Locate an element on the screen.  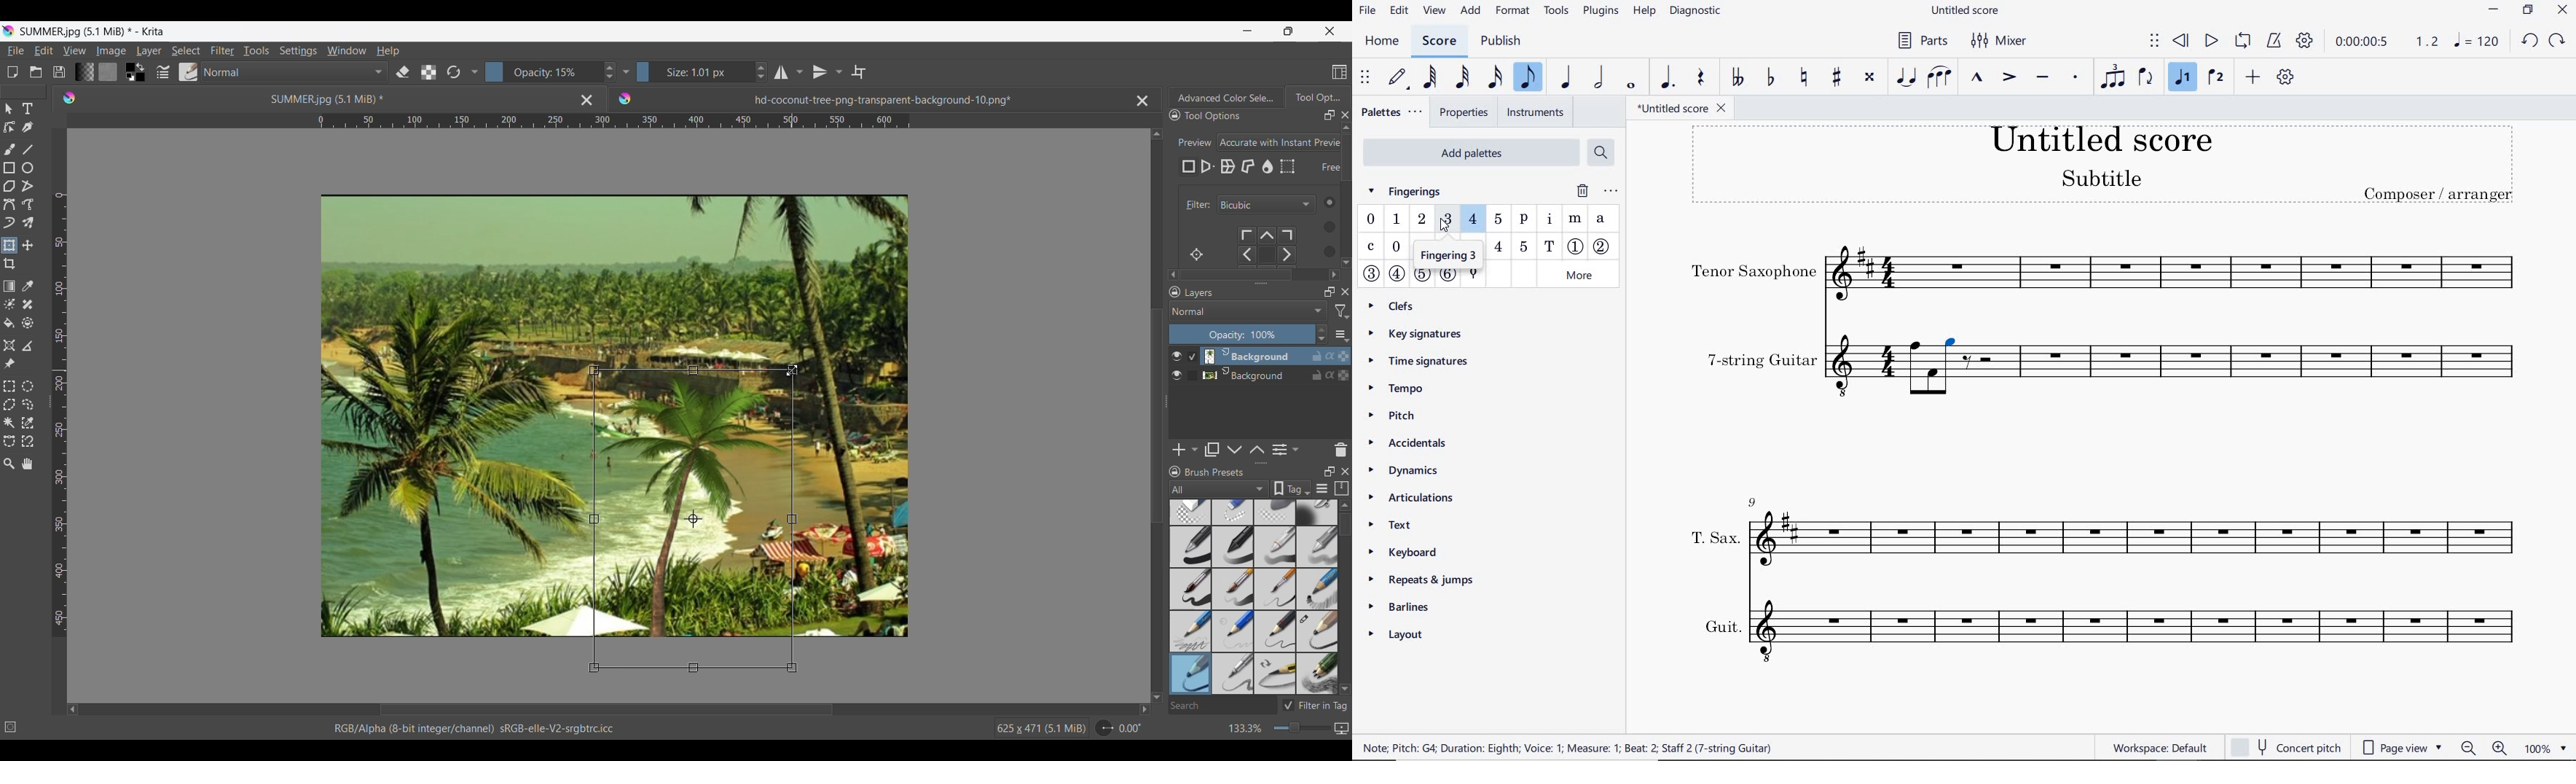
Freehand brush tool is located at coordinates (9, 149).